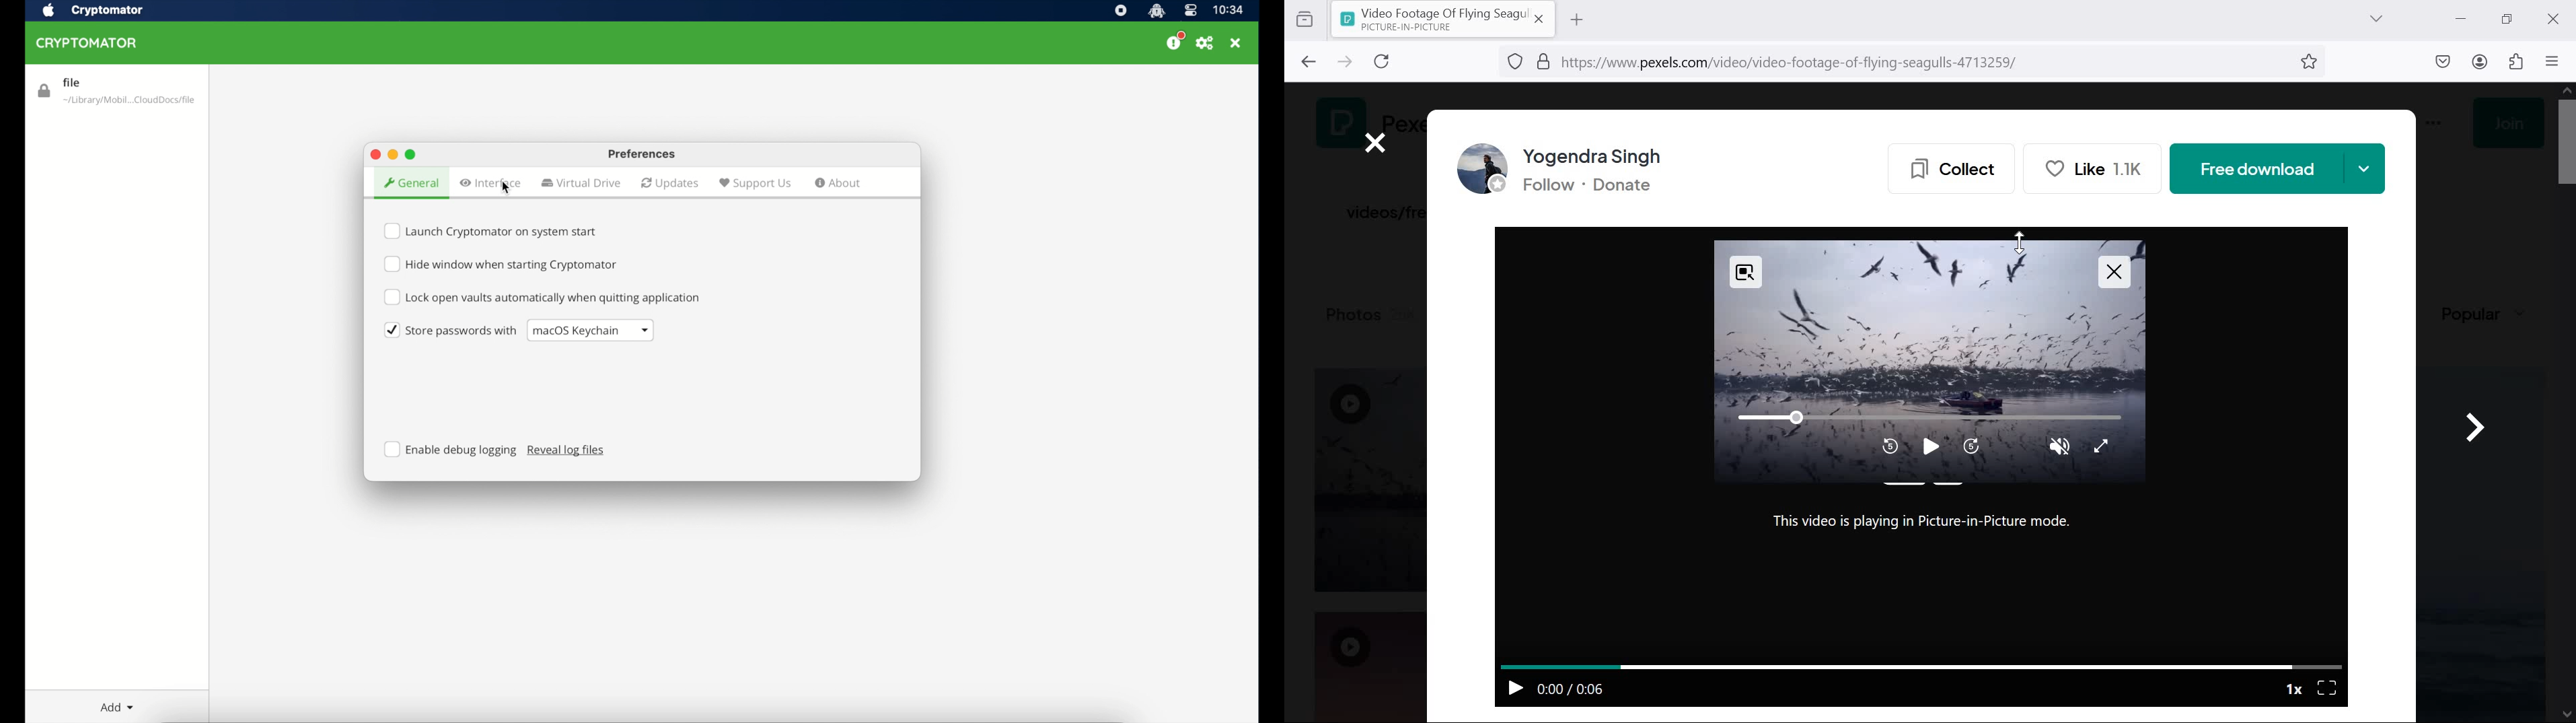 The height and width of the screenshot is (728, 2576). Describe the element at coordinates (2099, 168) in the screenshot. I see `like 1.1k` at that location.